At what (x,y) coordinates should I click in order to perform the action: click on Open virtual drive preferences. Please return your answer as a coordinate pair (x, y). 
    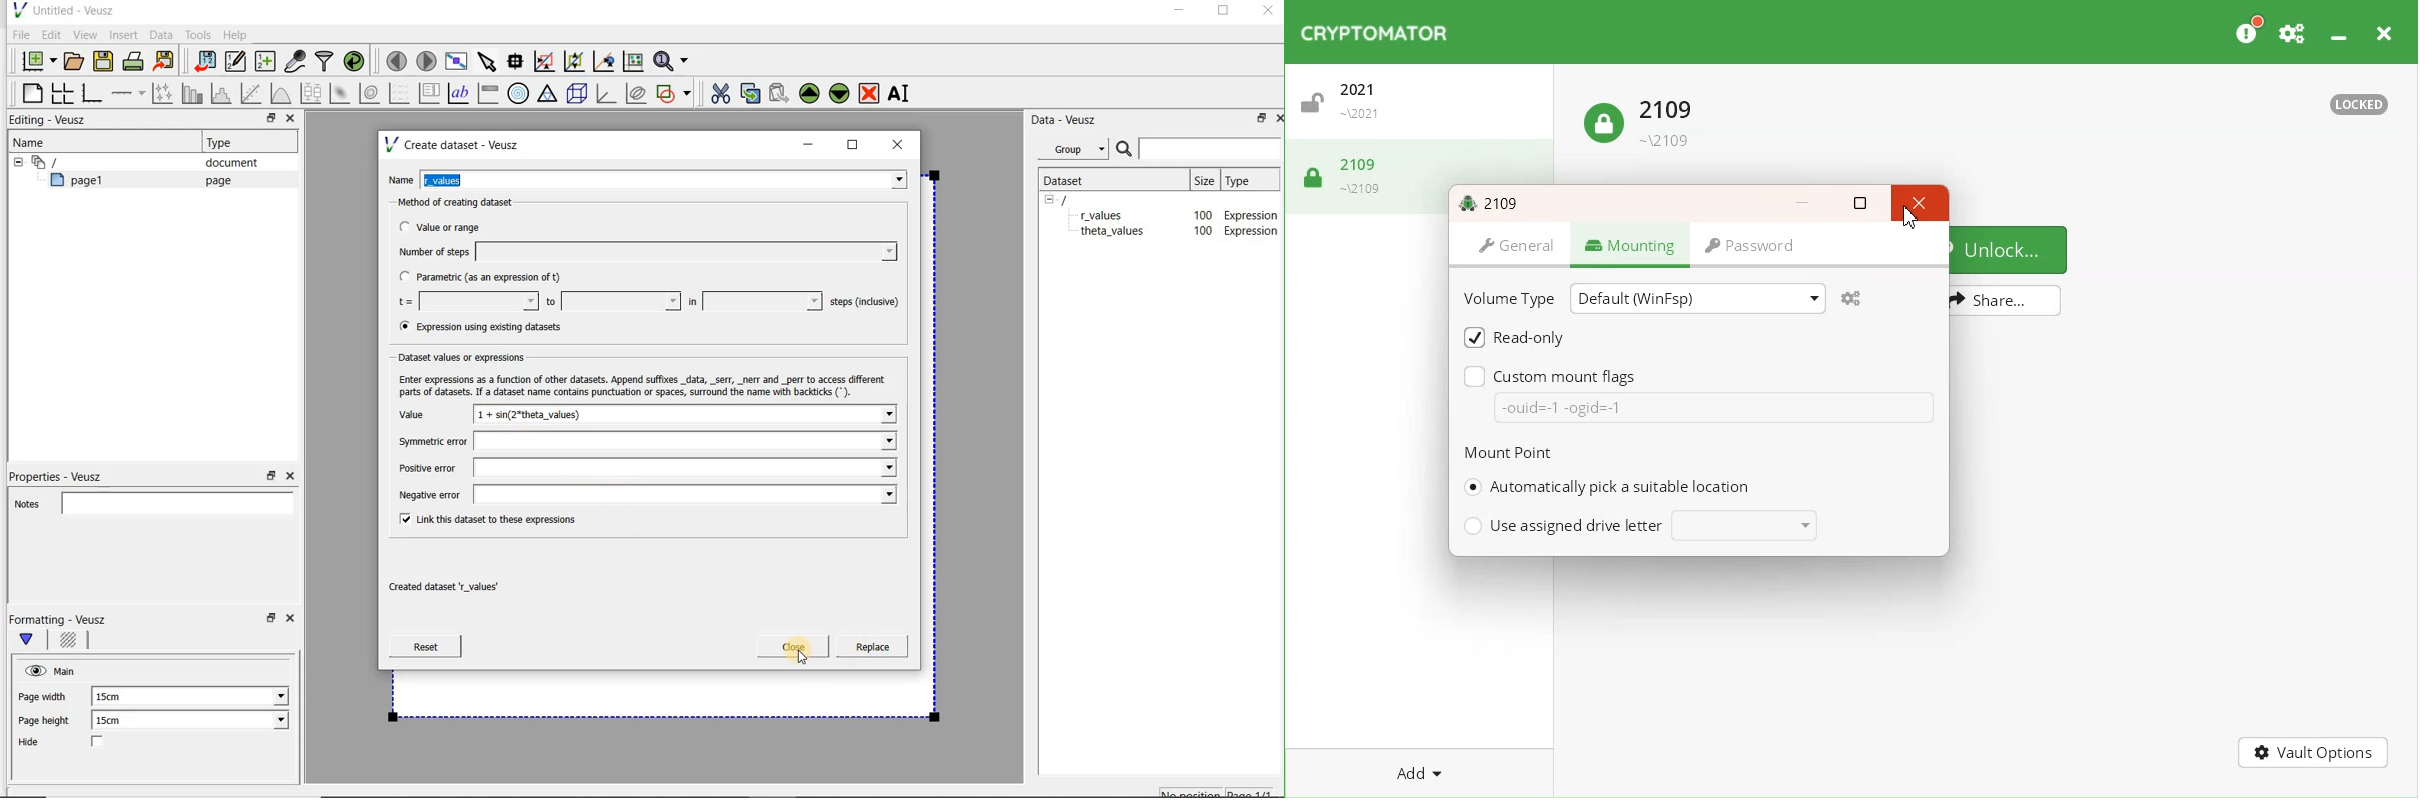
    Looking at the image, I should click on (1854, 298).